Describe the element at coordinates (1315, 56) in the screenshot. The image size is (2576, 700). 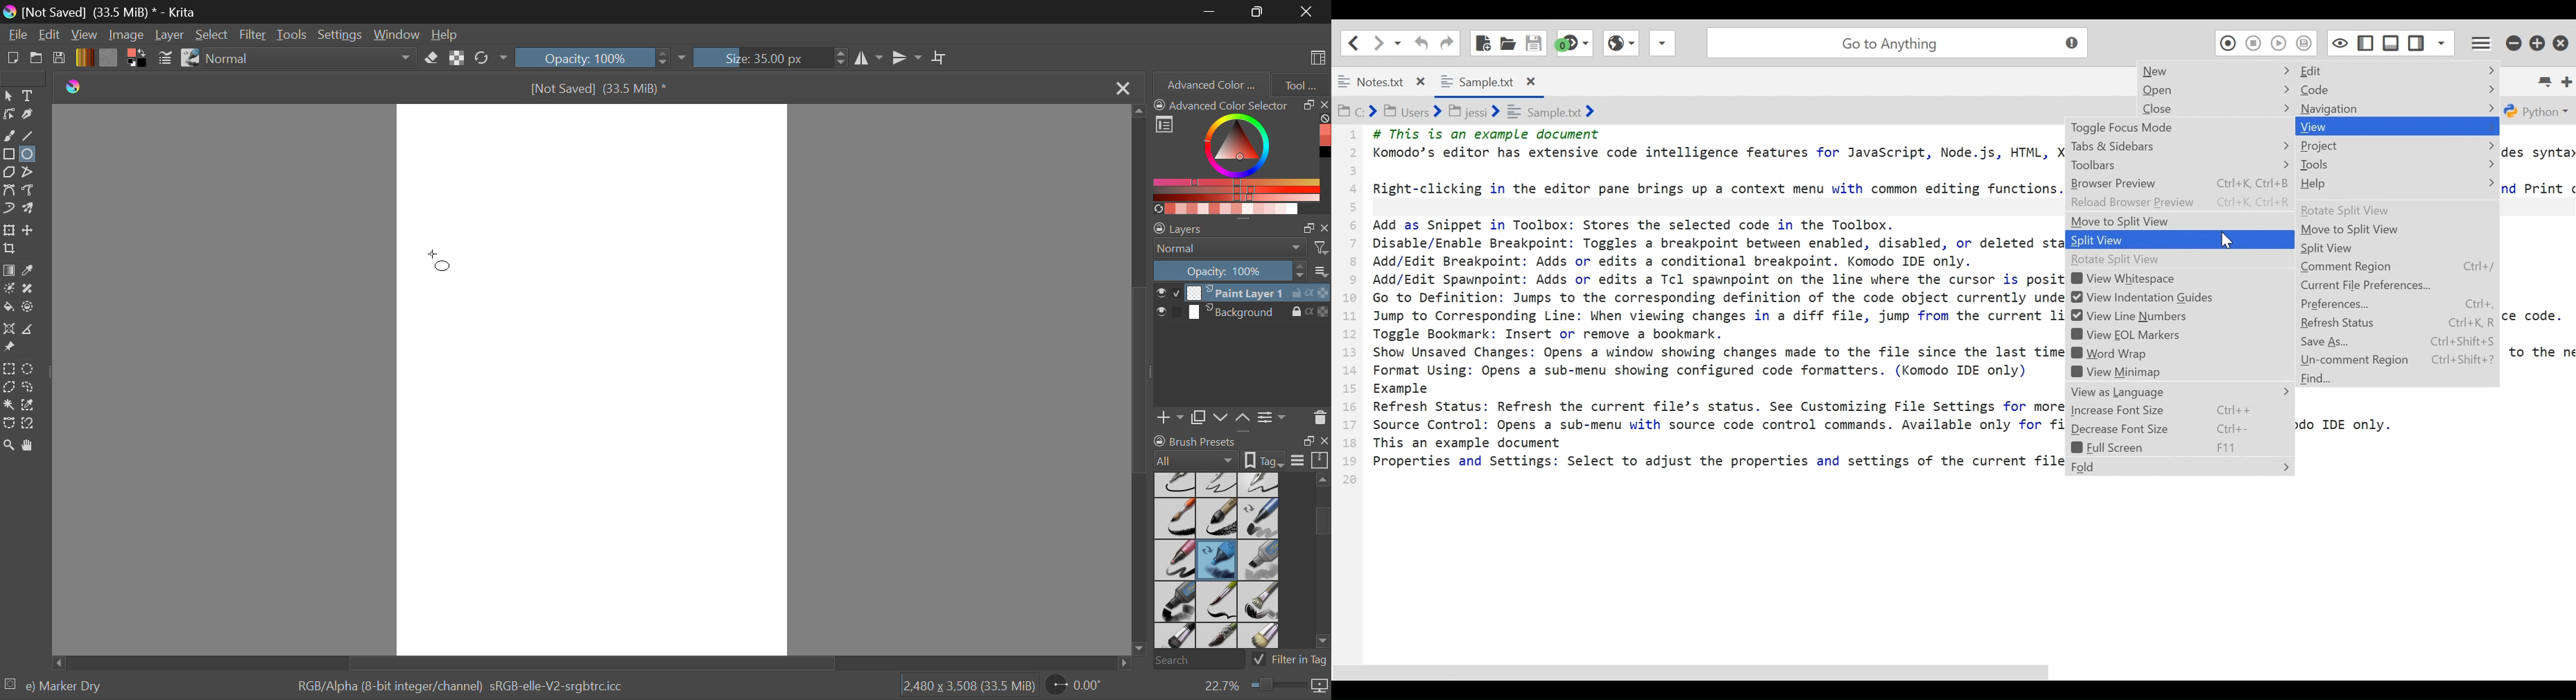
I see `Choose Workspace` at that location.